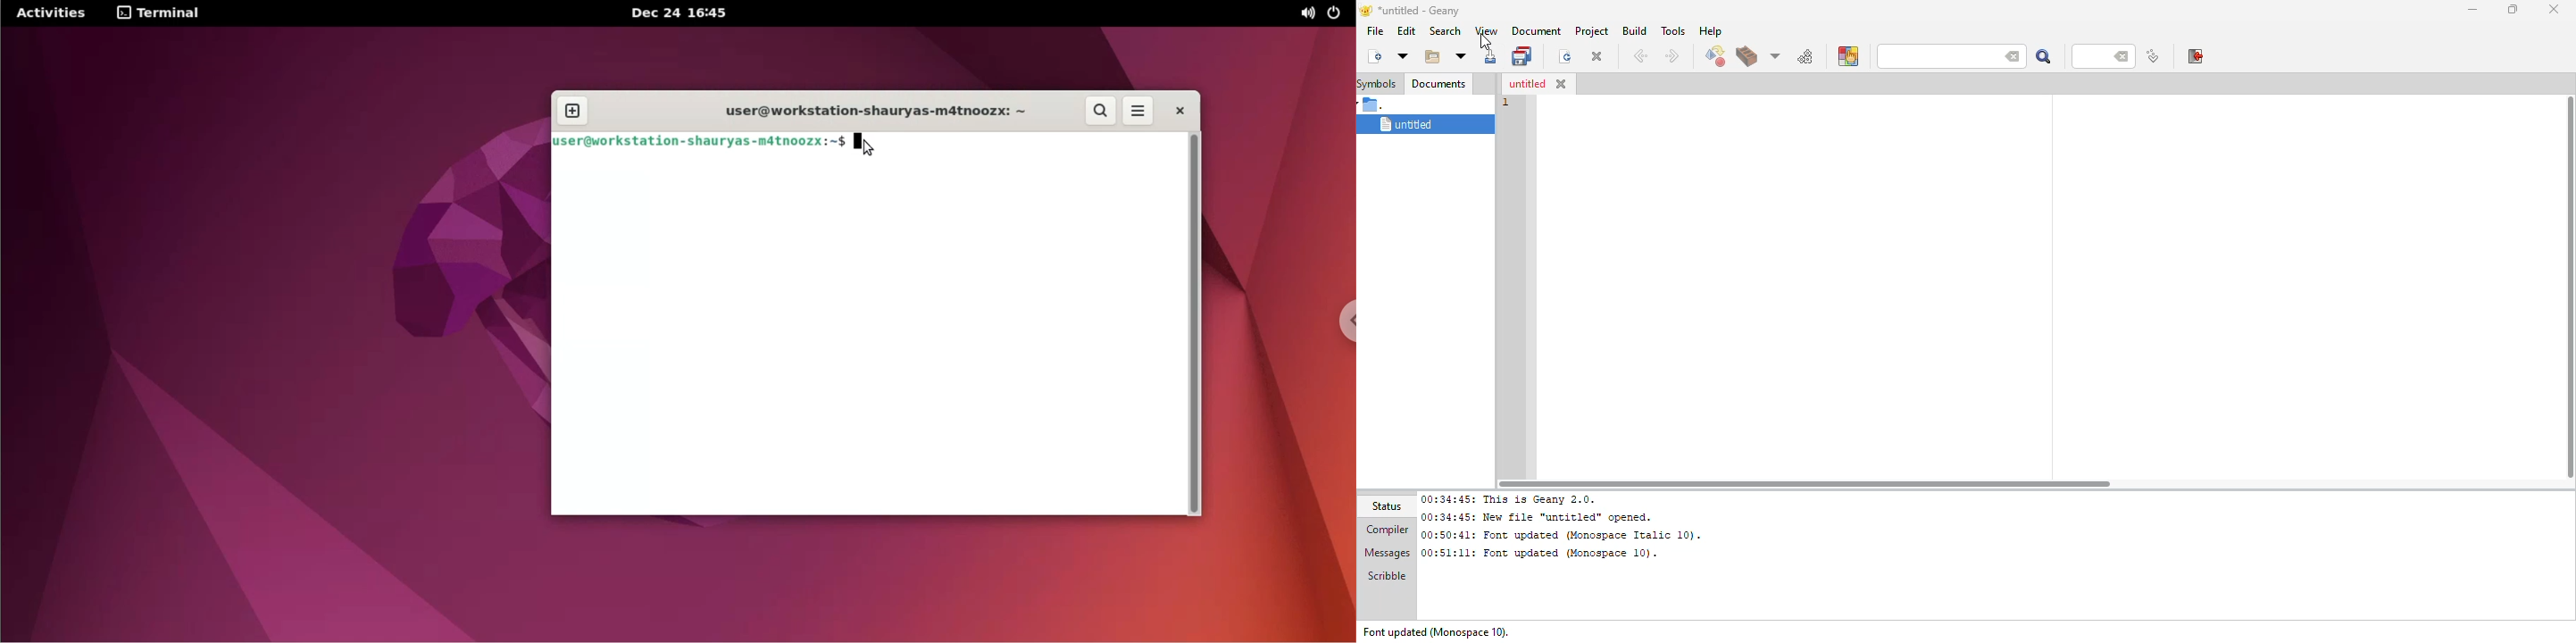 This screenshot has height=644, width=2576. I want to click on scribble, so click(1384, 578).